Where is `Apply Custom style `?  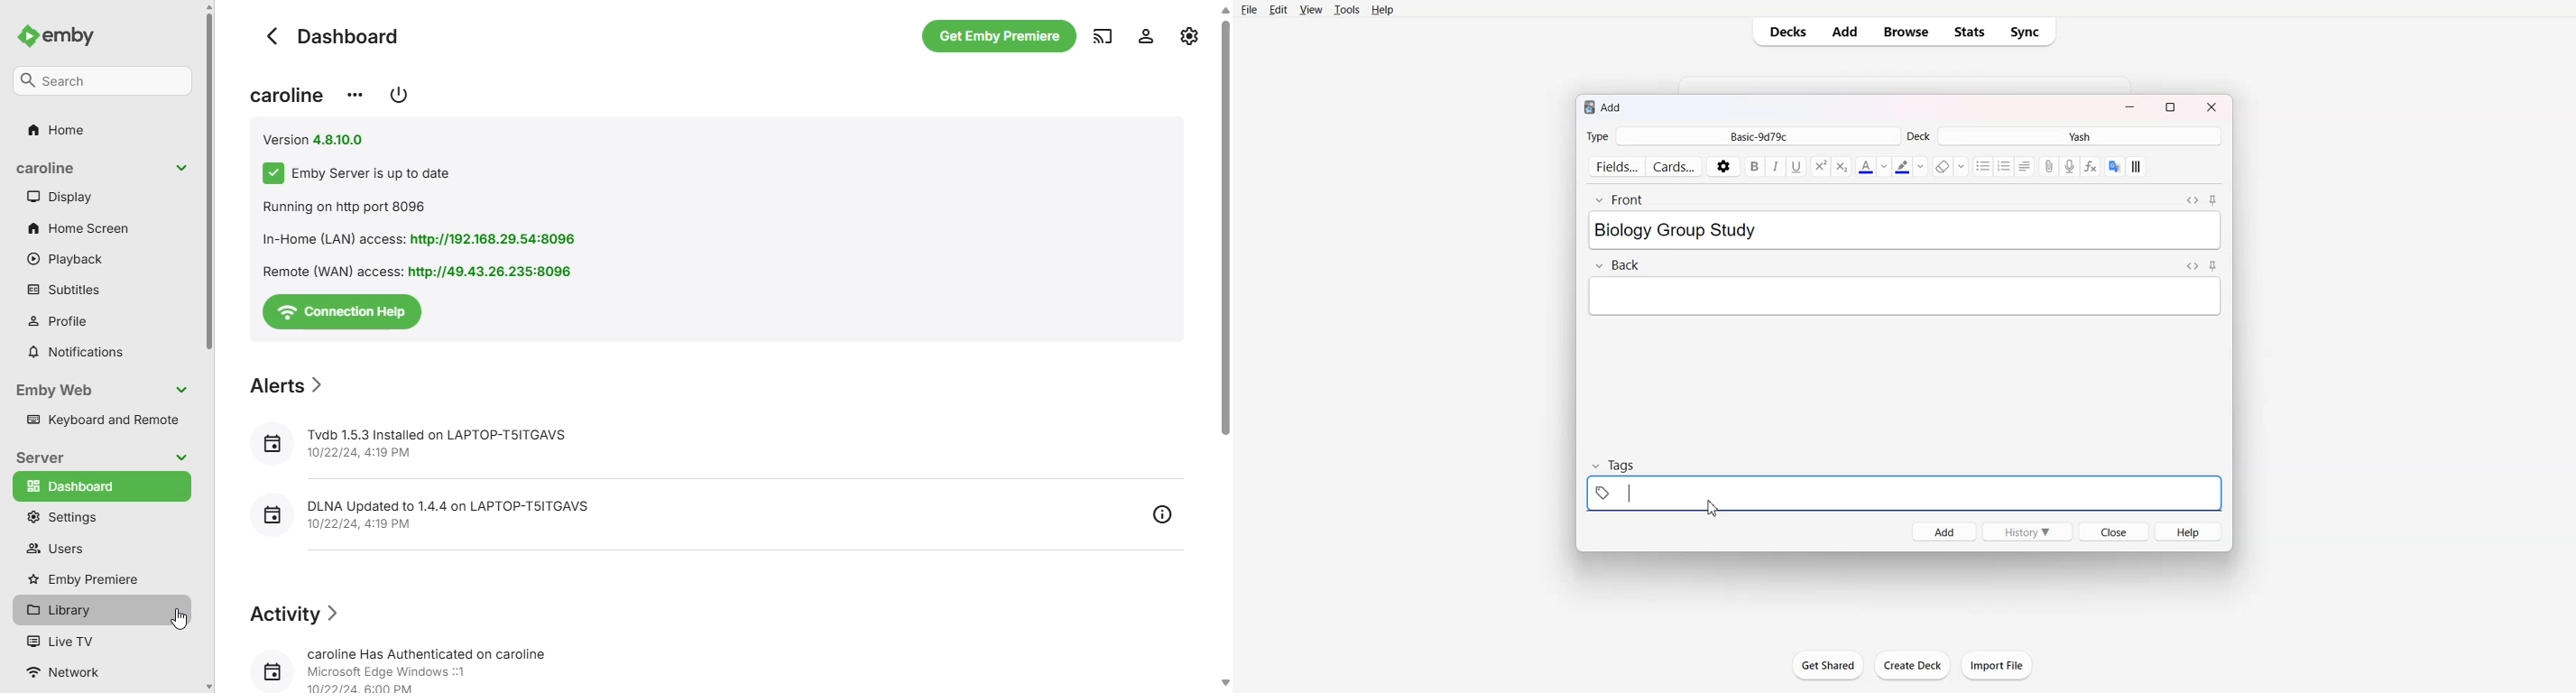 Apply Custom style  is located at coordinates (2135, 167).